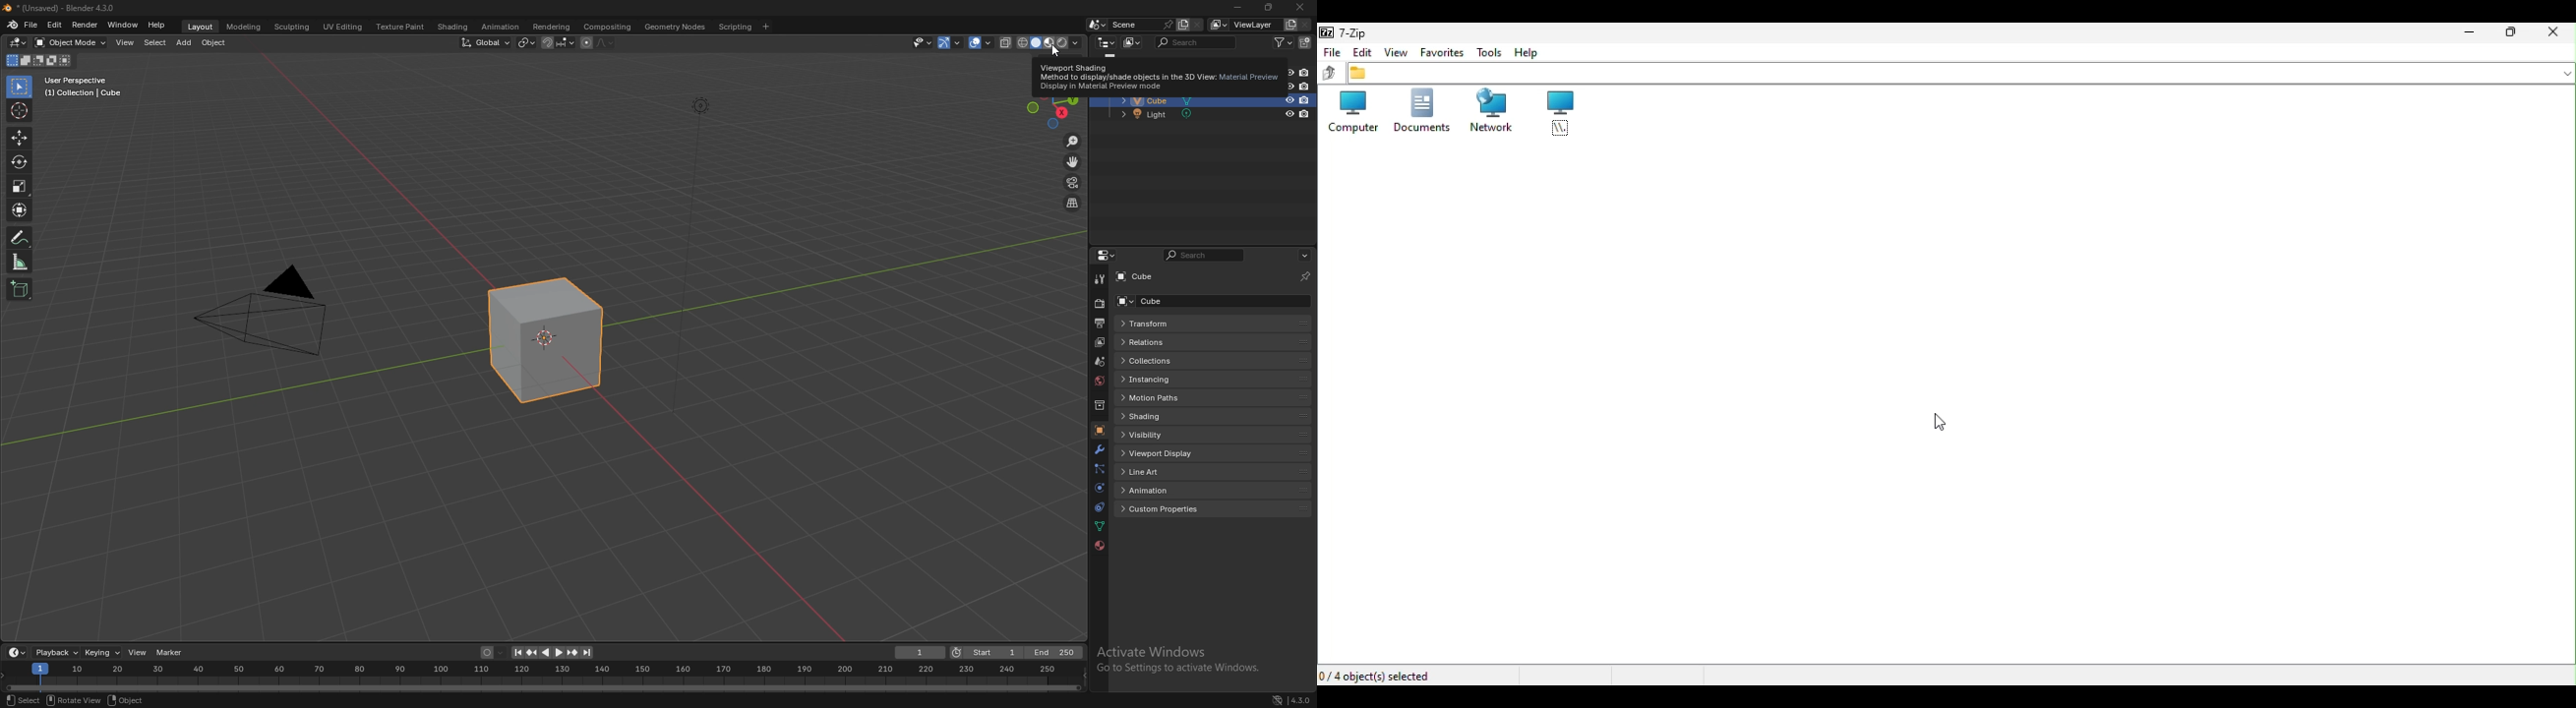 Image resolution: width=2576 pixels, height=728 pixels. I want to click on Edit, so click(1359, 51).